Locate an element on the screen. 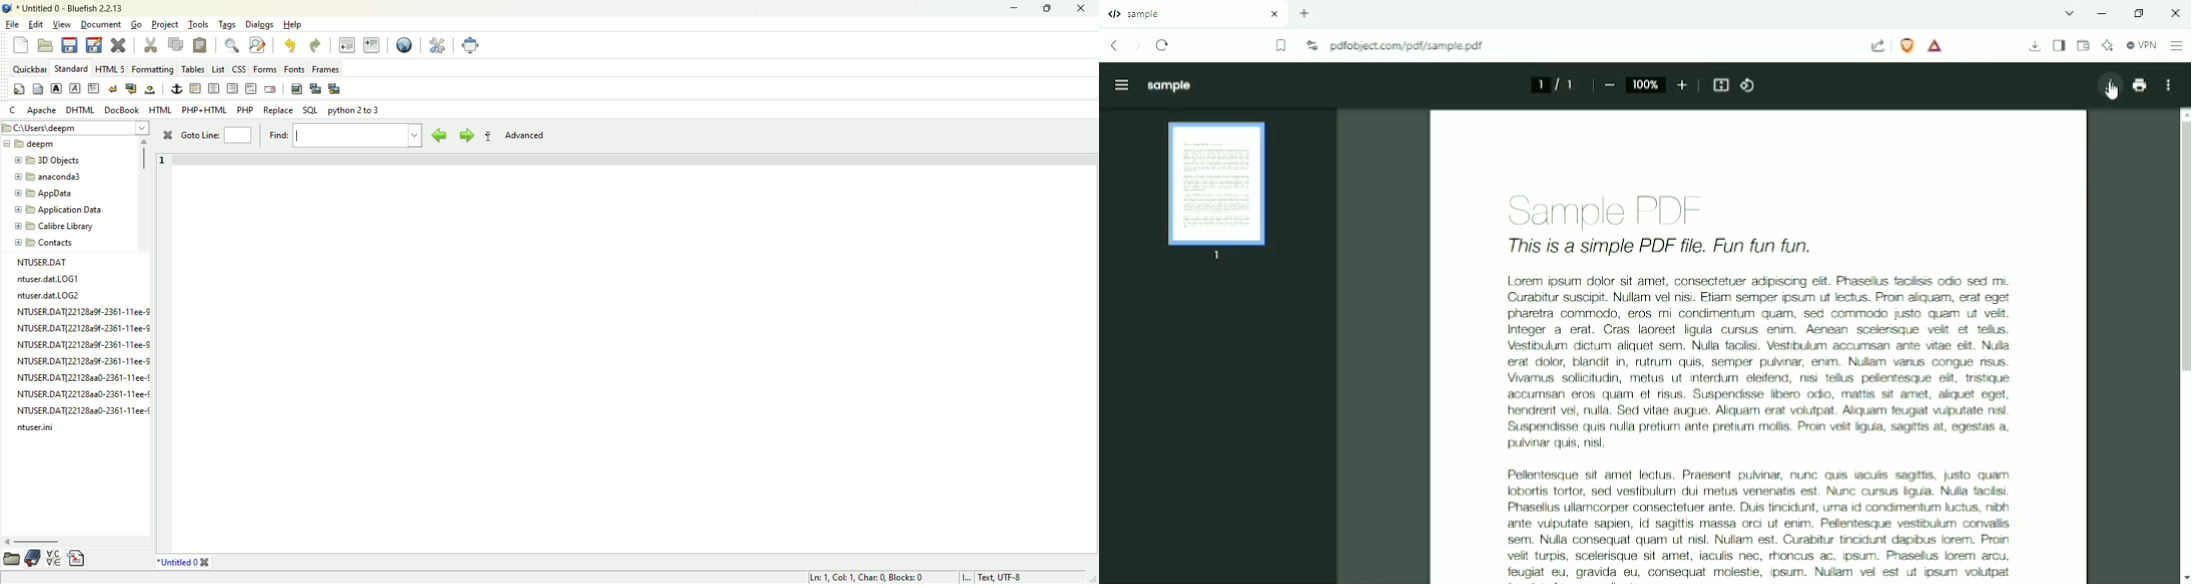 The width and height of the screenshot is (2212, 588). view is located at coordinates (63, 25).